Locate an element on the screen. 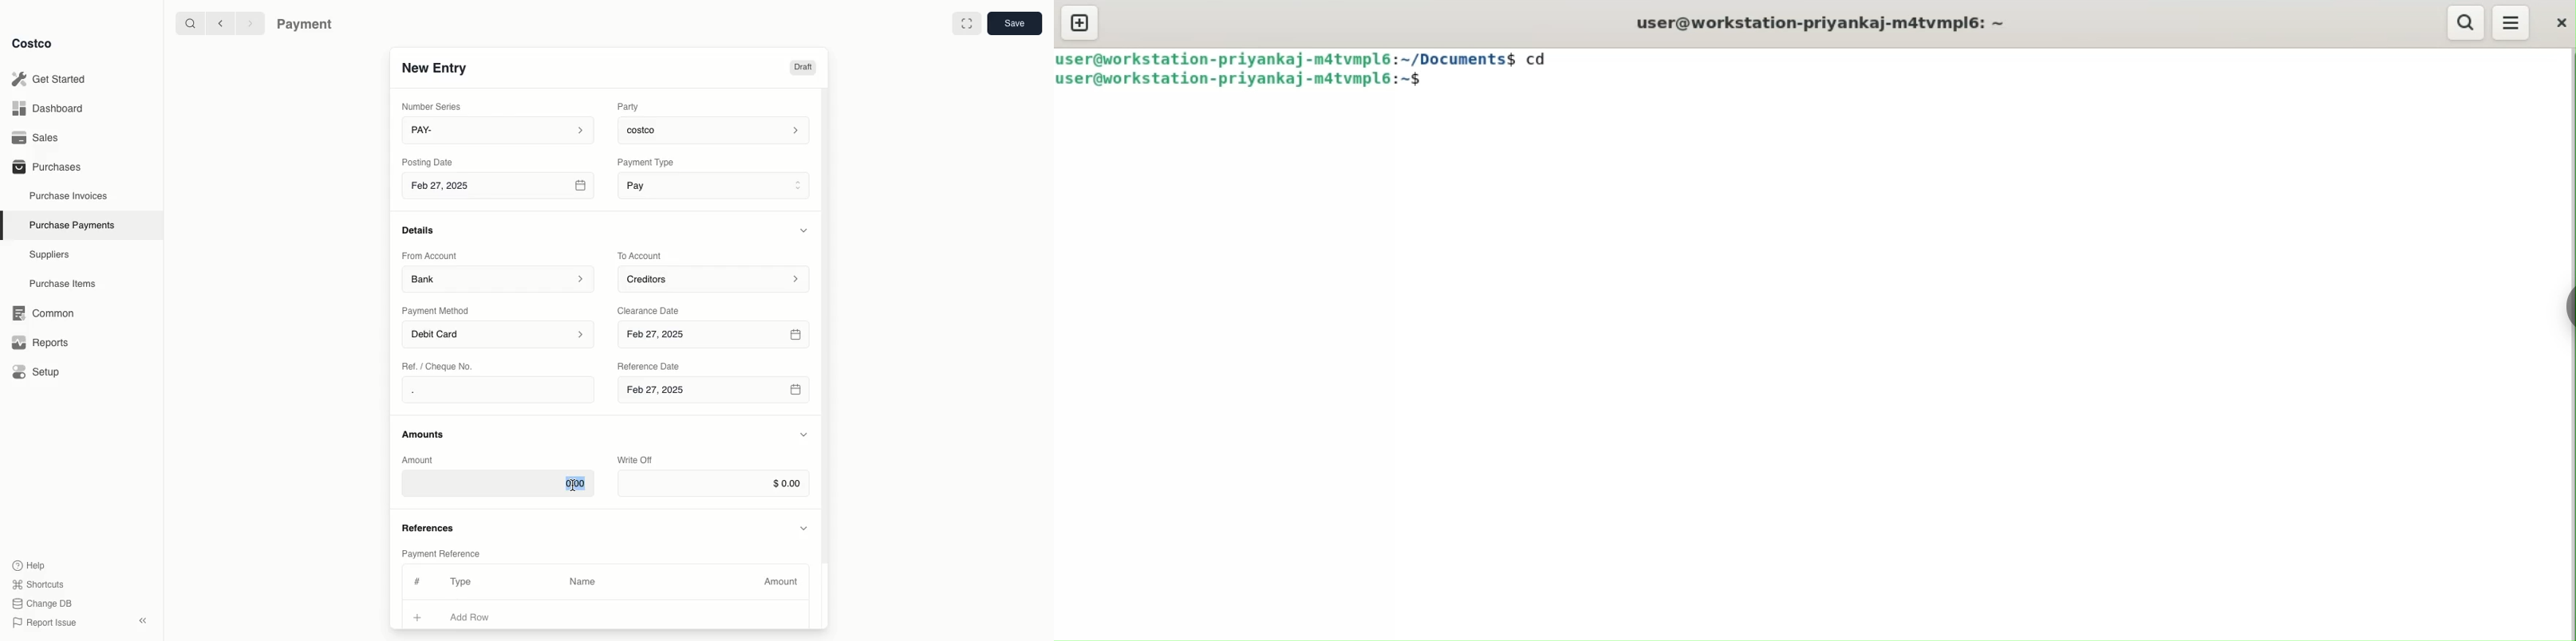 The image size is (2576, 644). Name is located at coordinates (583, 582).